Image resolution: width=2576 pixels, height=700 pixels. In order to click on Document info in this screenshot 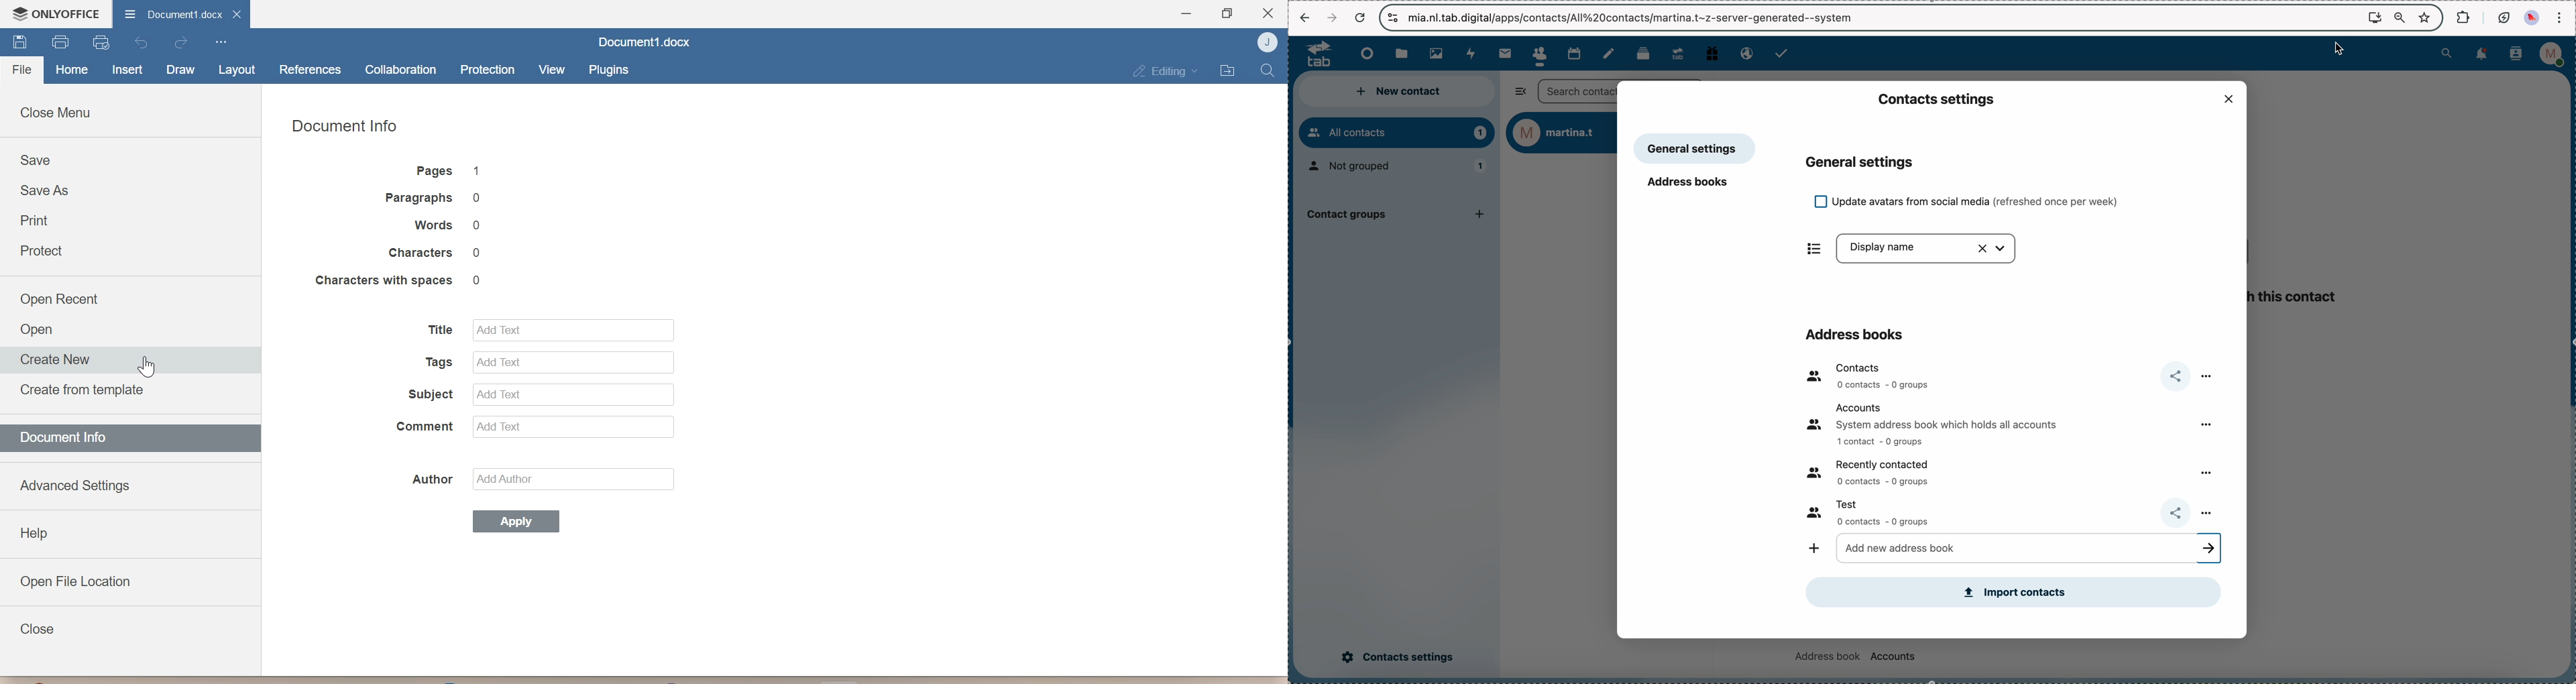, I will do `click(348, 127)`.